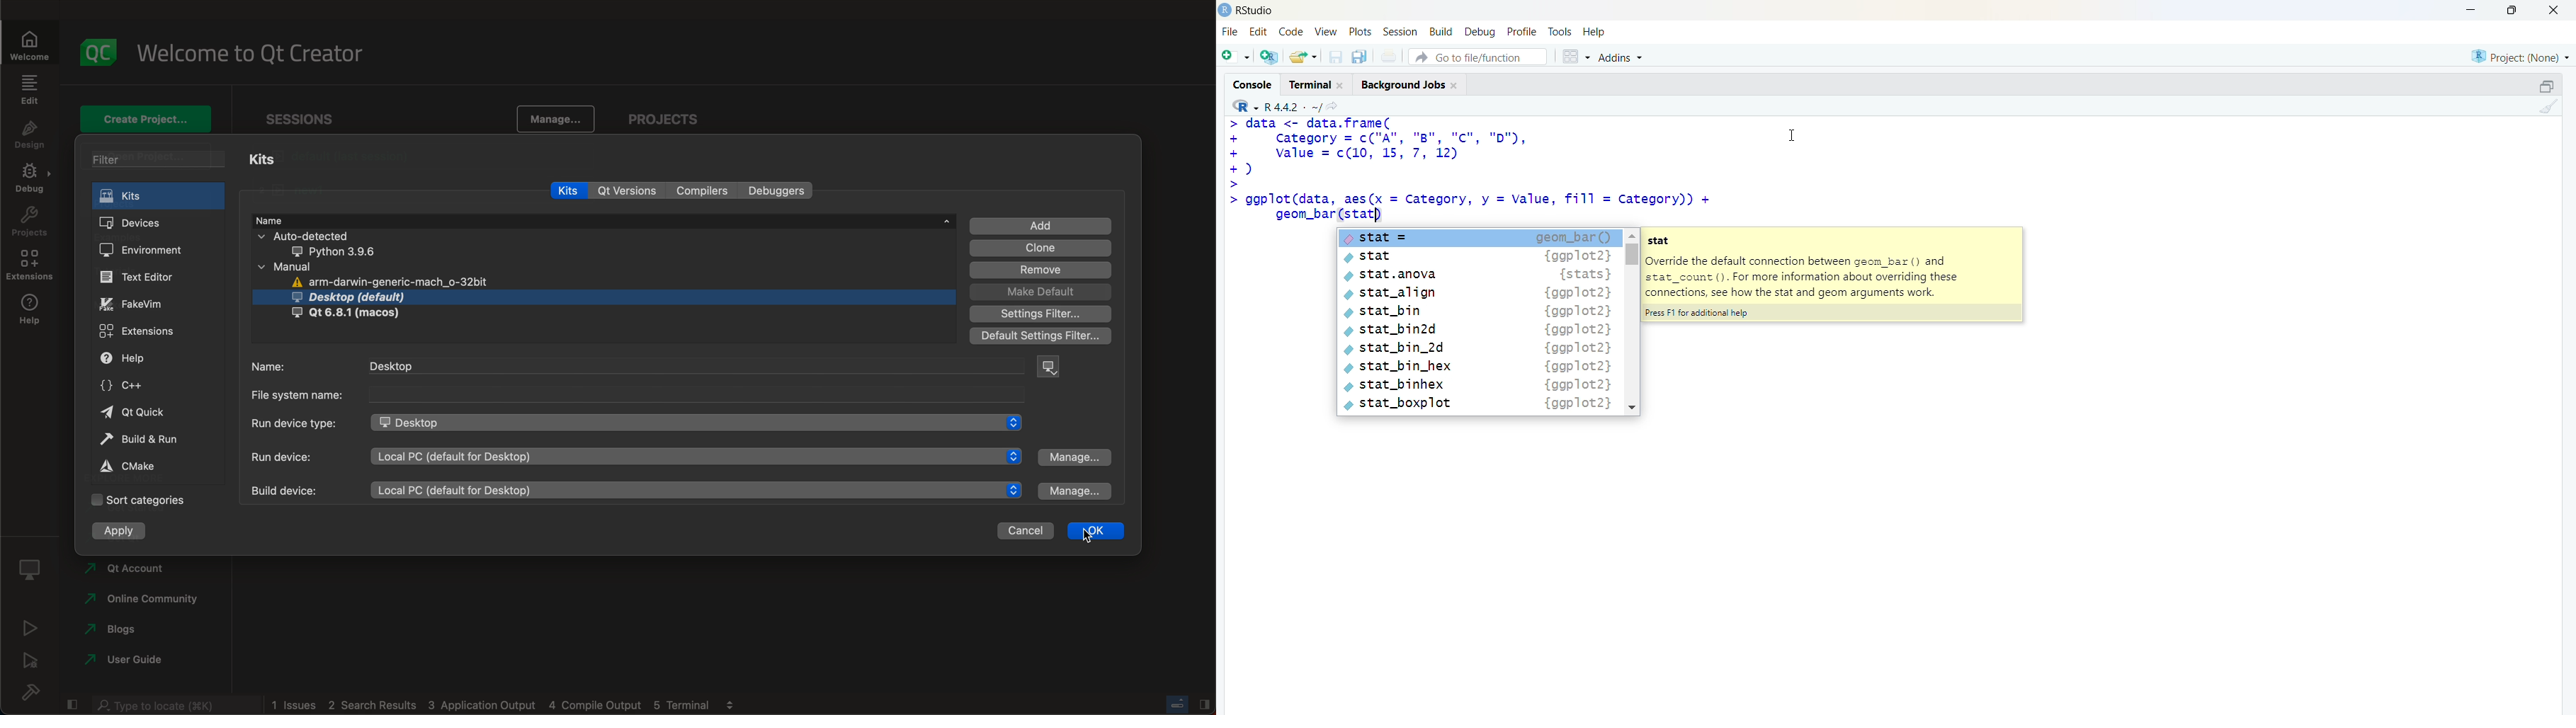 Image resolution: width=2576 pixels, height=728 pixels. Describe the element at coordinates (1358, 57) in the screenshot. I see `save all open documents` at that location.